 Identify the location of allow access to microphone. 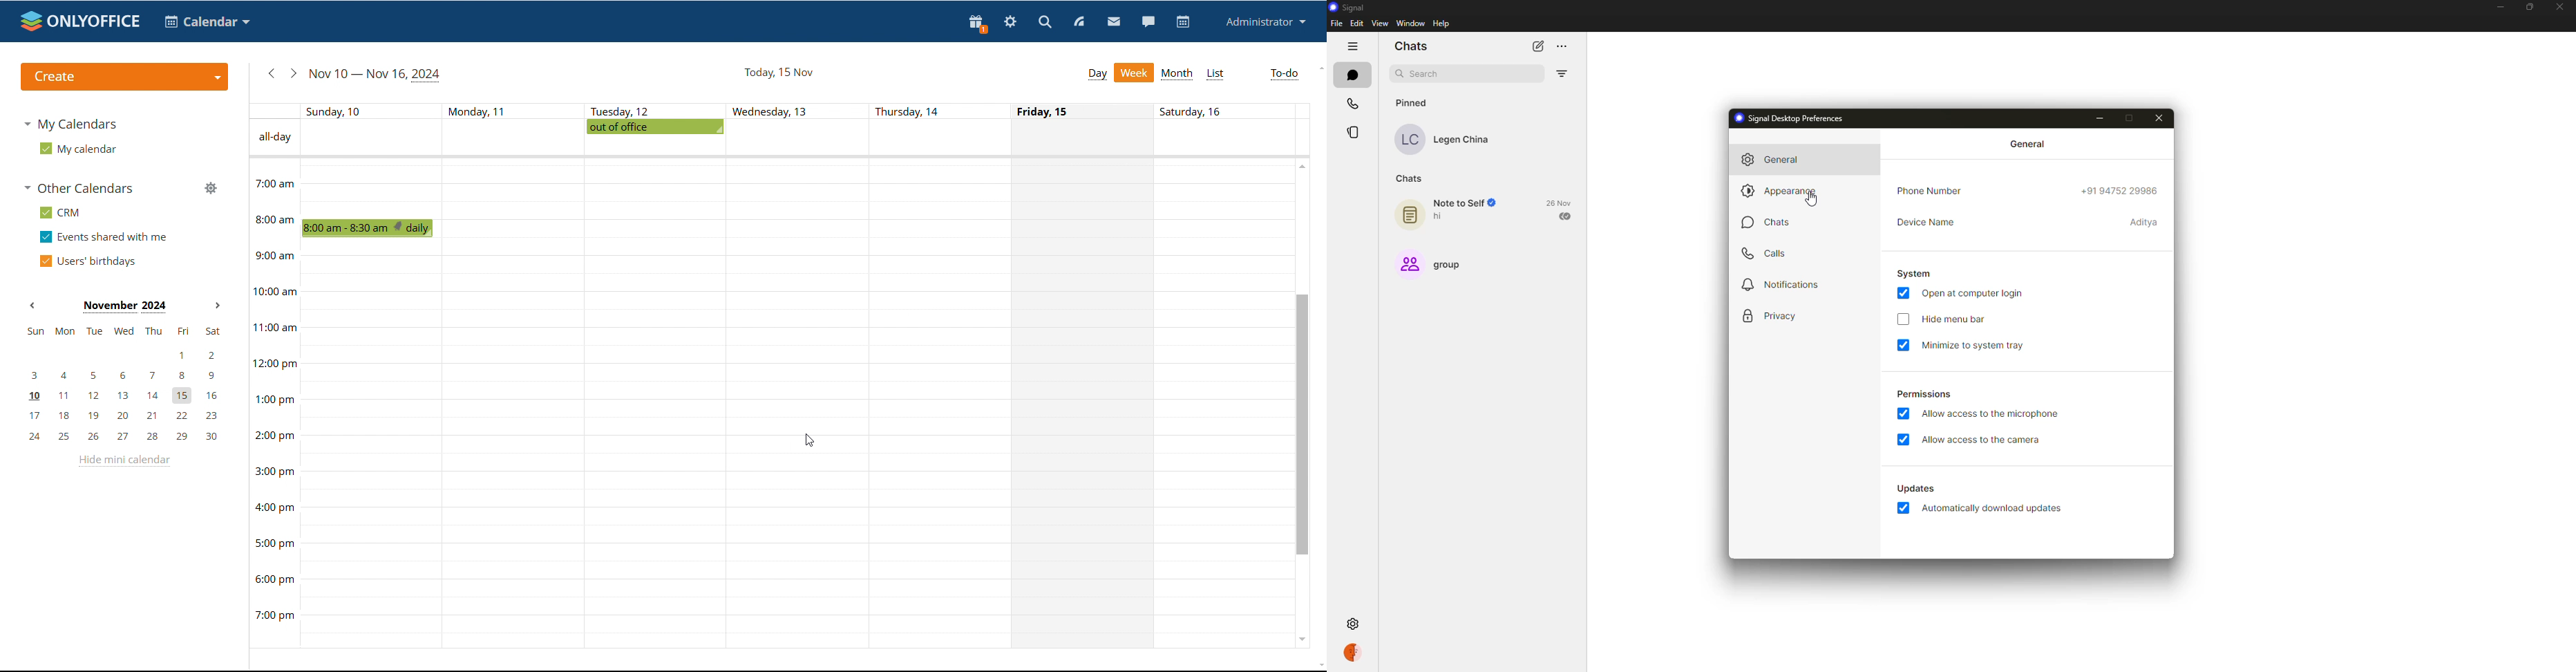
(1989, 413).